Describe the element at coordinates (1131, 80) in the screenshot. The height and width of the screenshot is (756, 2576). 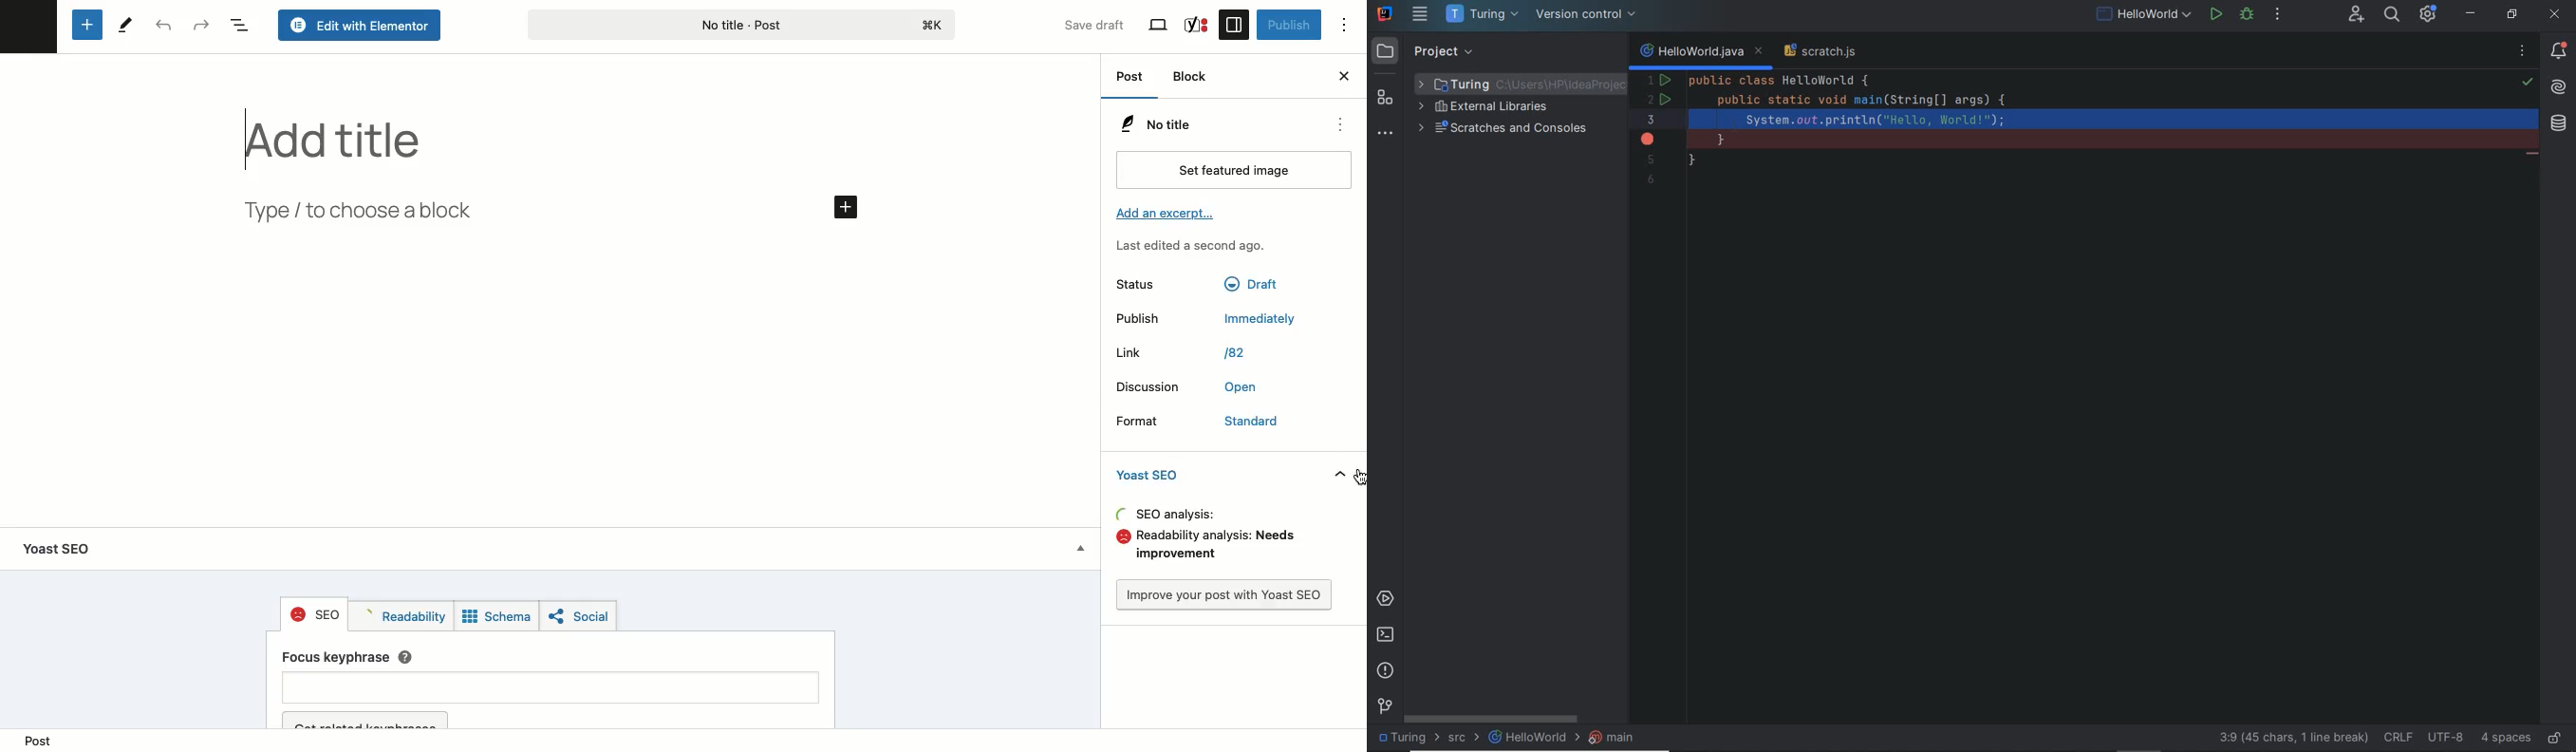
I see `Post` at that location.